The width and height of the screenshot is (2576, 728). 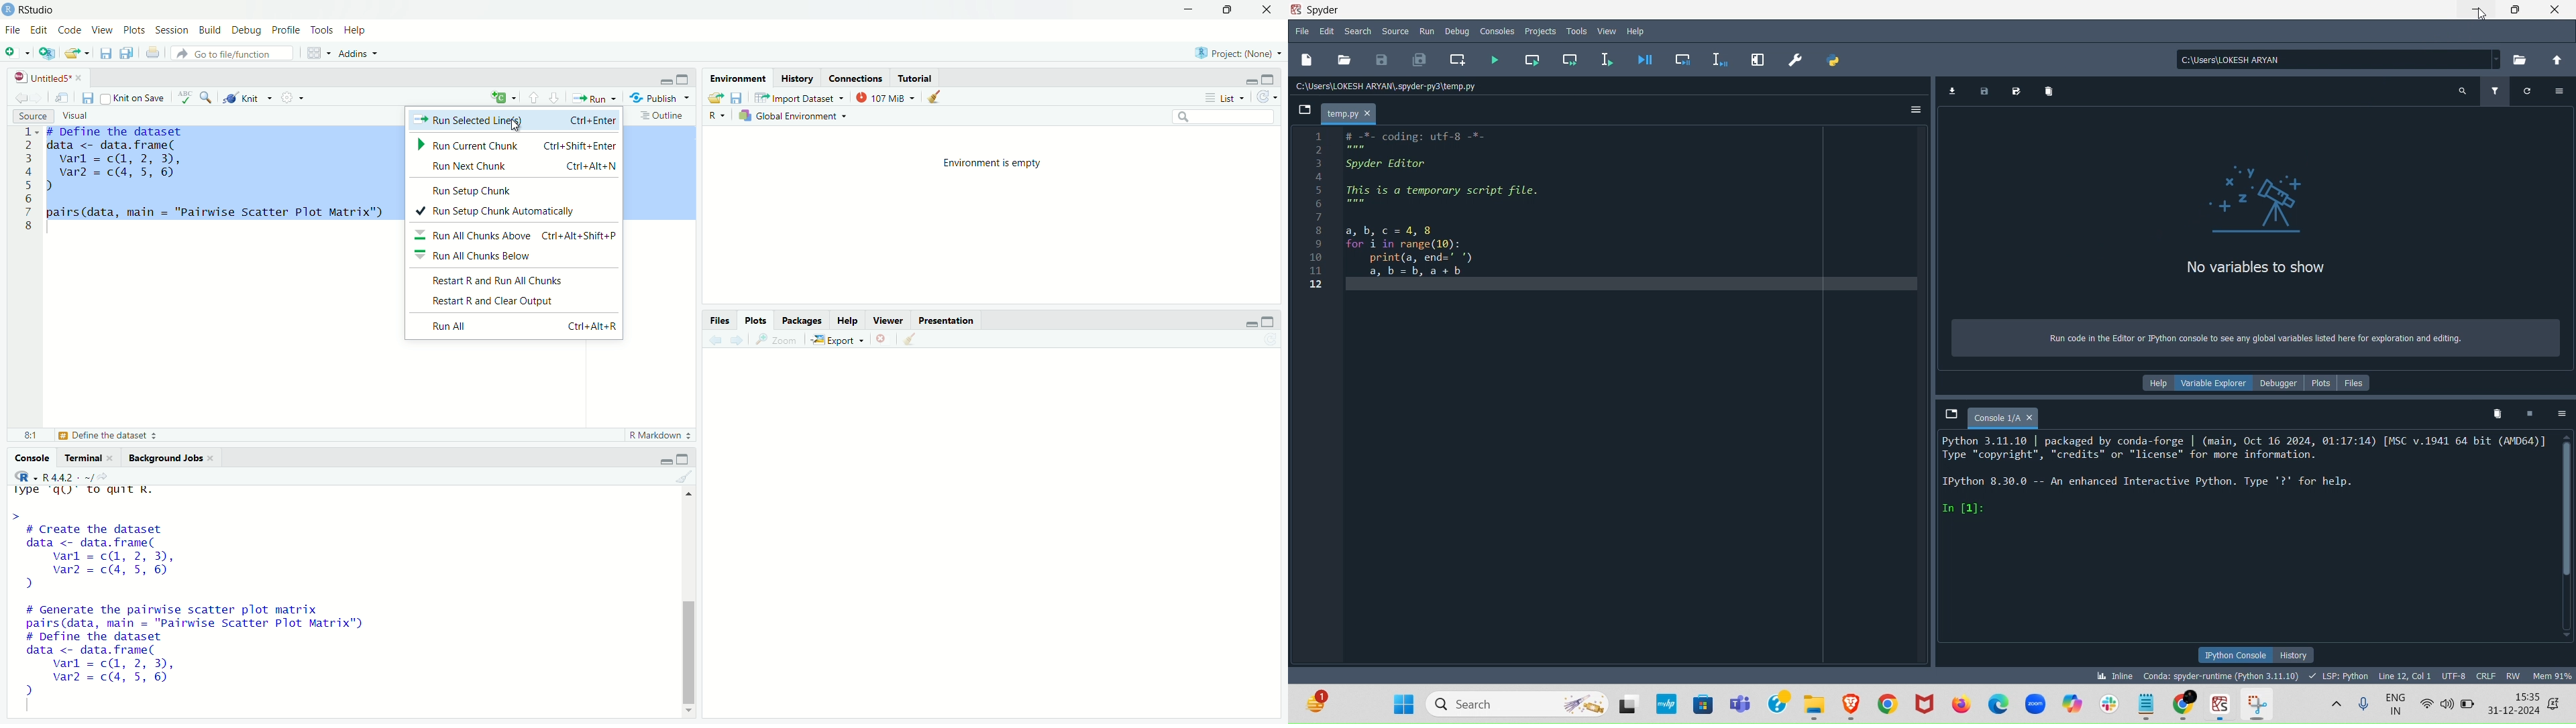 What do you see at coordinates (111, 436) in the screenshot?
I see `# Define the dataset` at bounding box center [111, 436].